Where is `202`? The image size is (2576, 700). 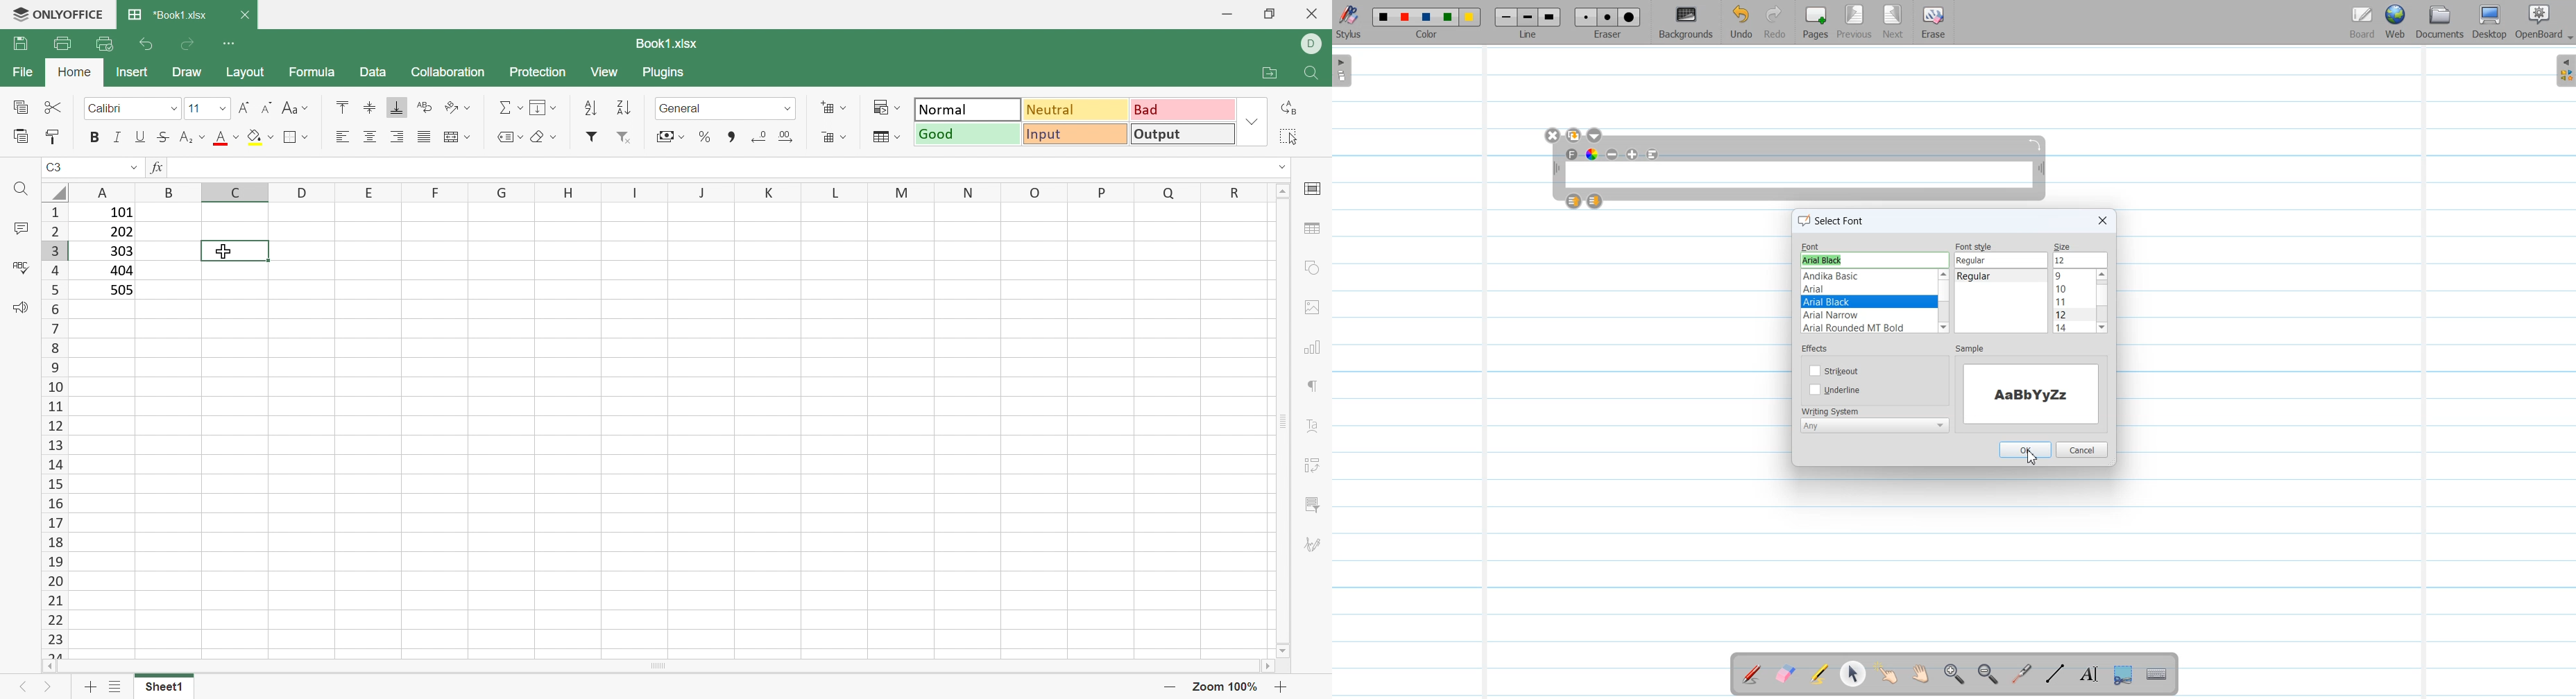
202 is located at coordinates (121, 234).